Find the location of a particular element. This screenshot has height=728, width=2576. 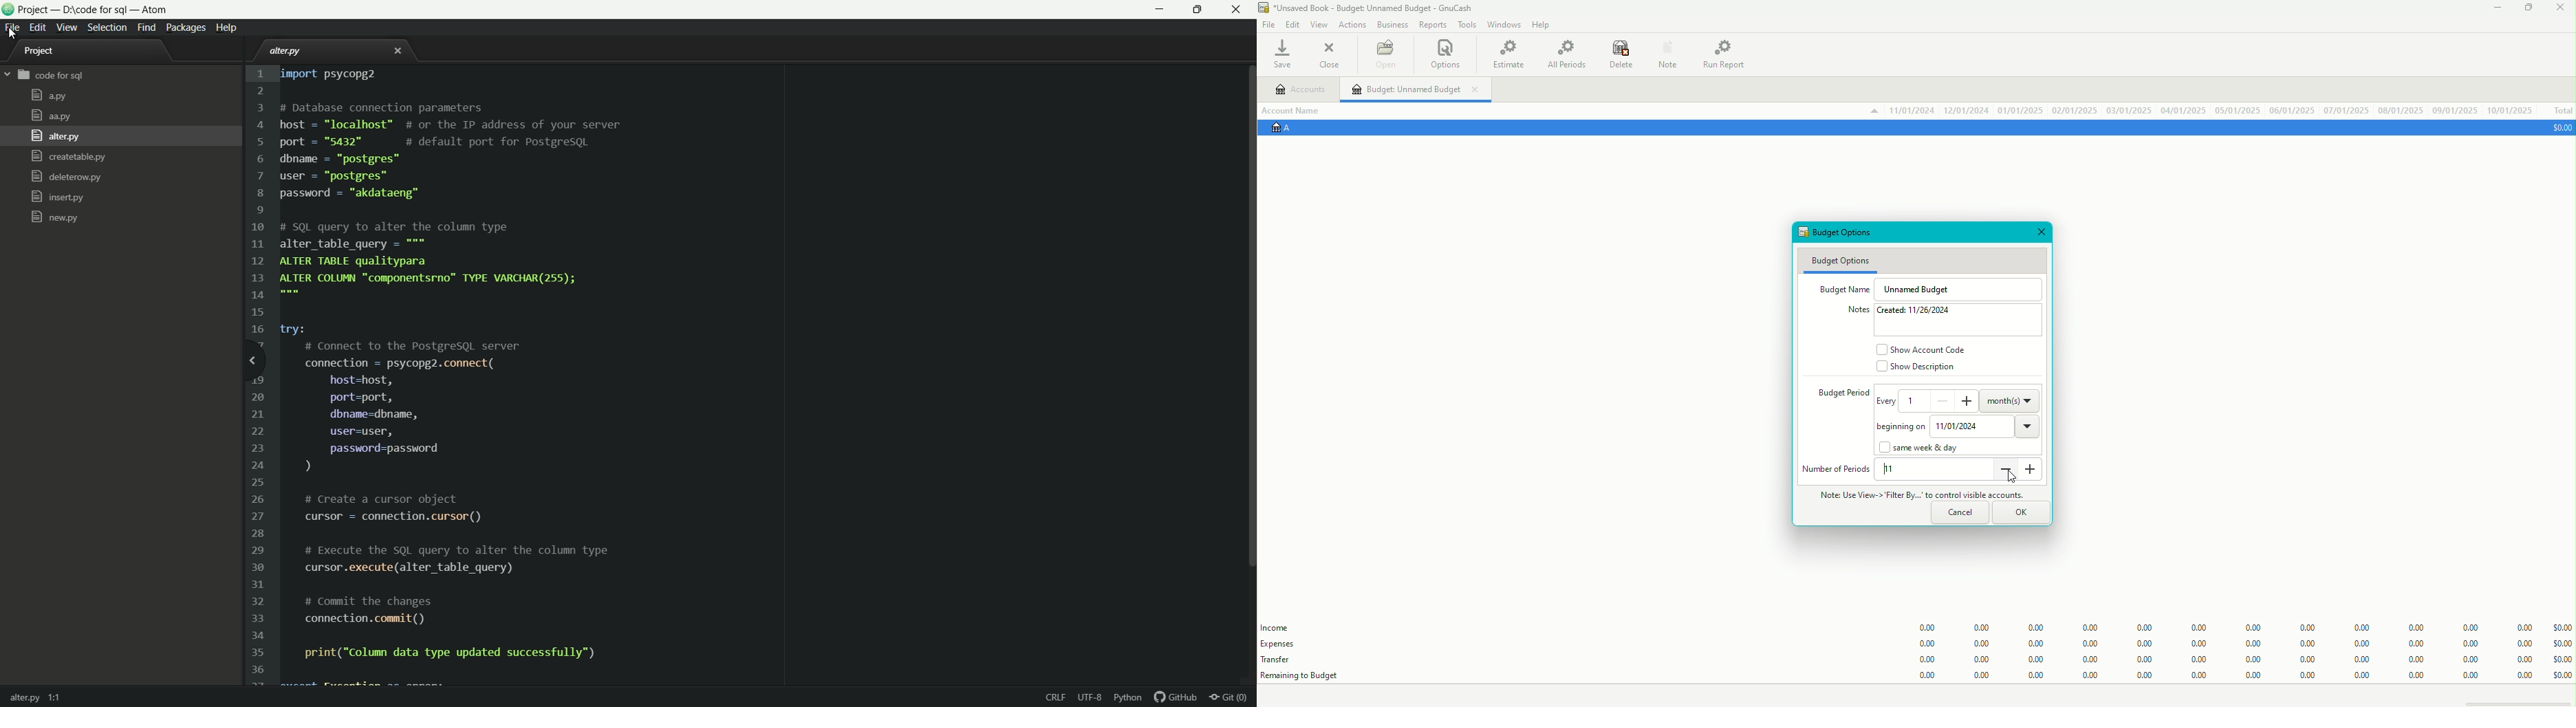

full screen is located at coordinates (1201, 9).